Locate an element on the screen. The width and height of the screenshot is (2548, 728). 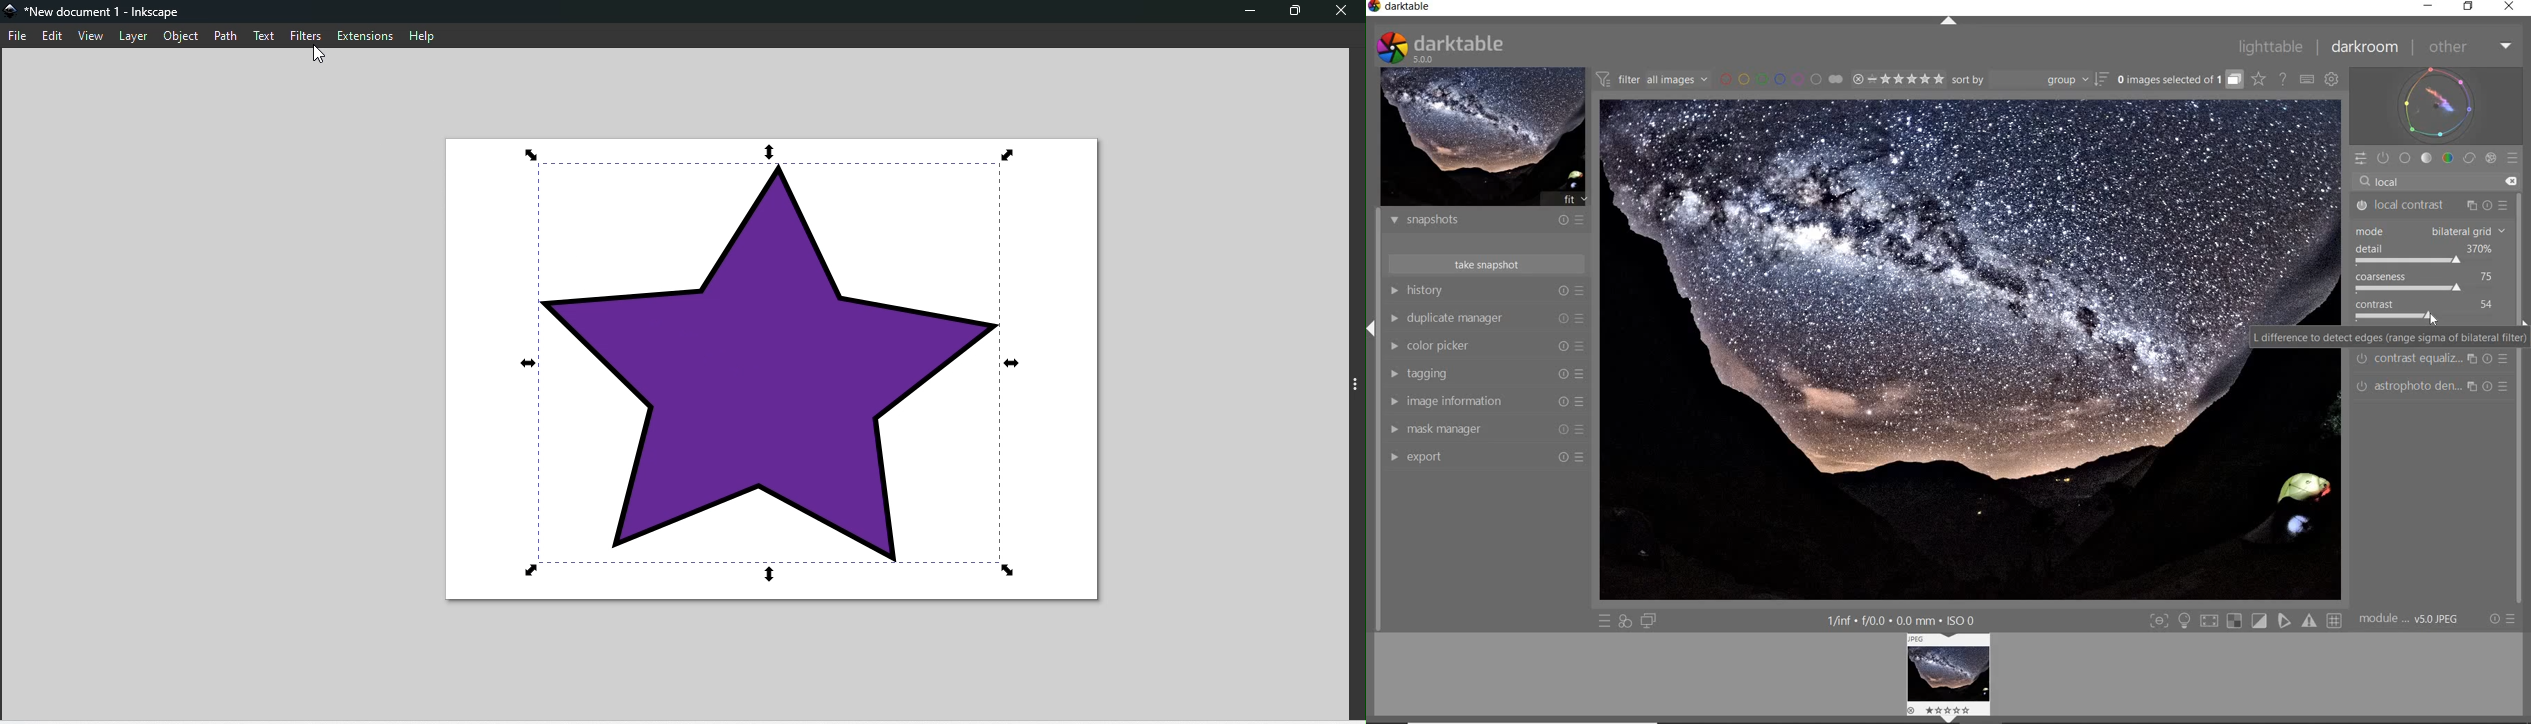
EFFECT is located at coordinates (2490, 158).